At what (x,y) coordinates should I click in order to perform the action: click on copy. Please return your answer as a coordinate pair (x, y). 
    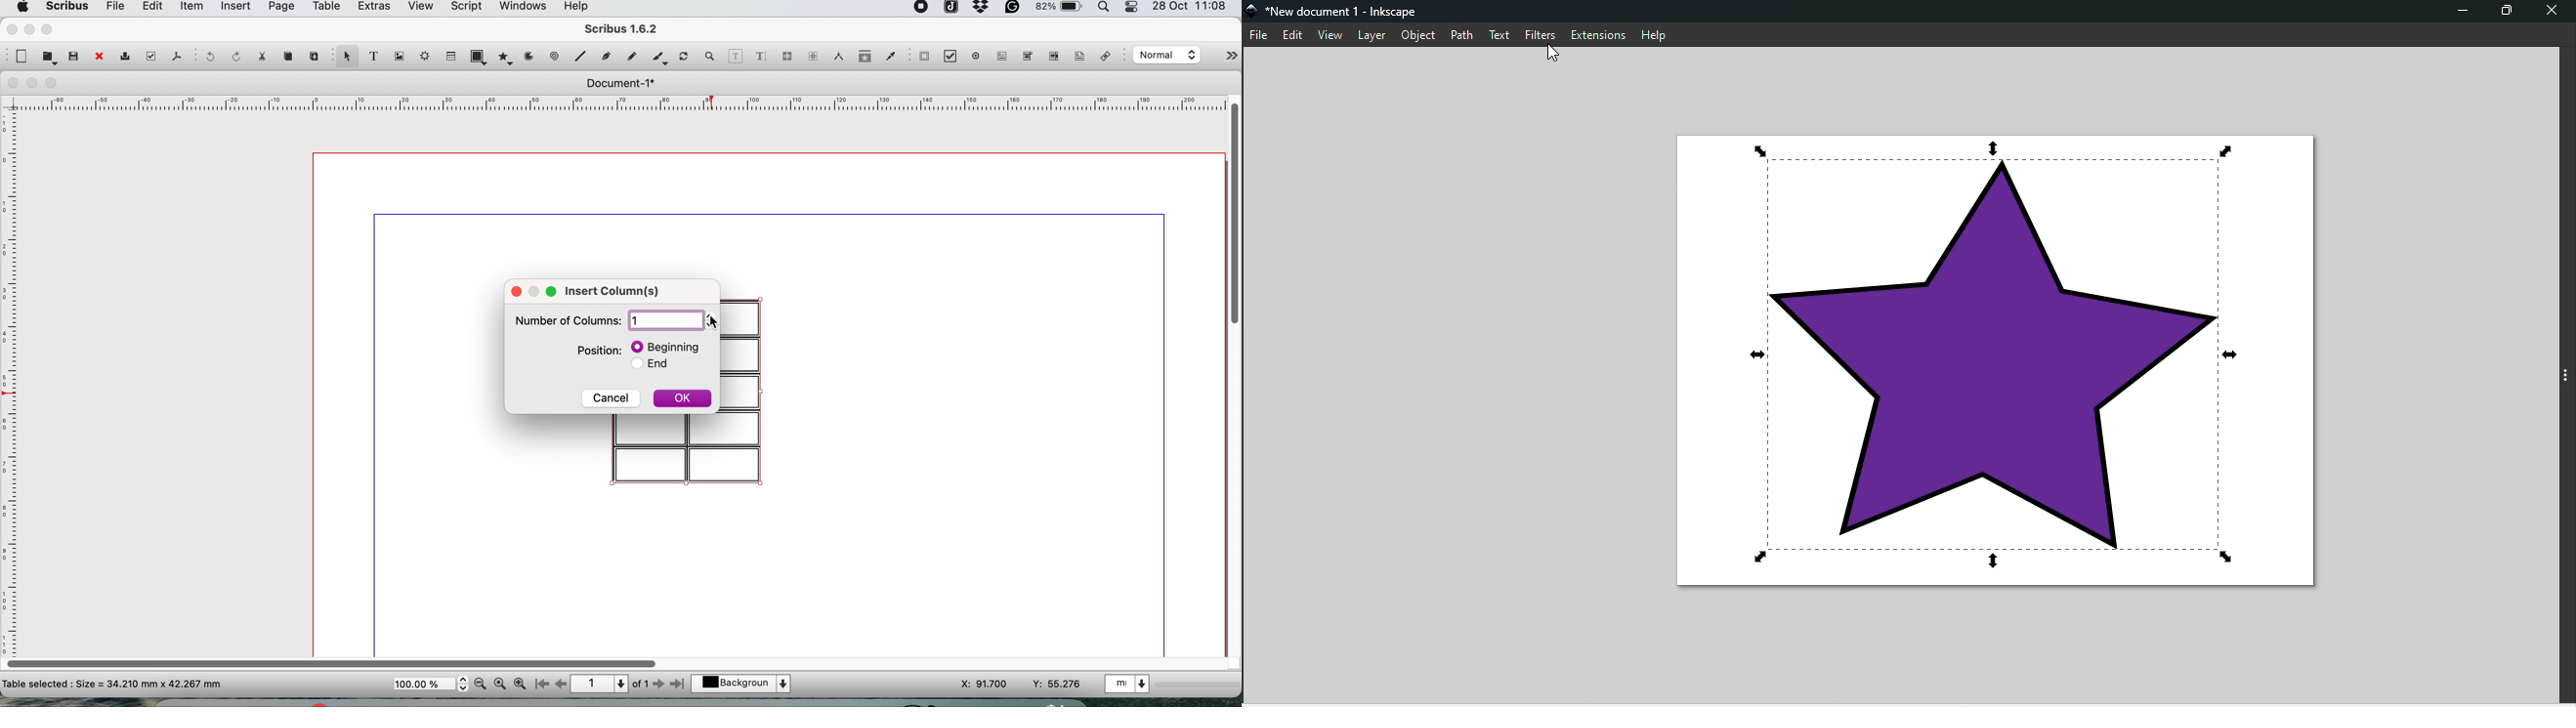
    Looking at the image, I should click on (290, 56).